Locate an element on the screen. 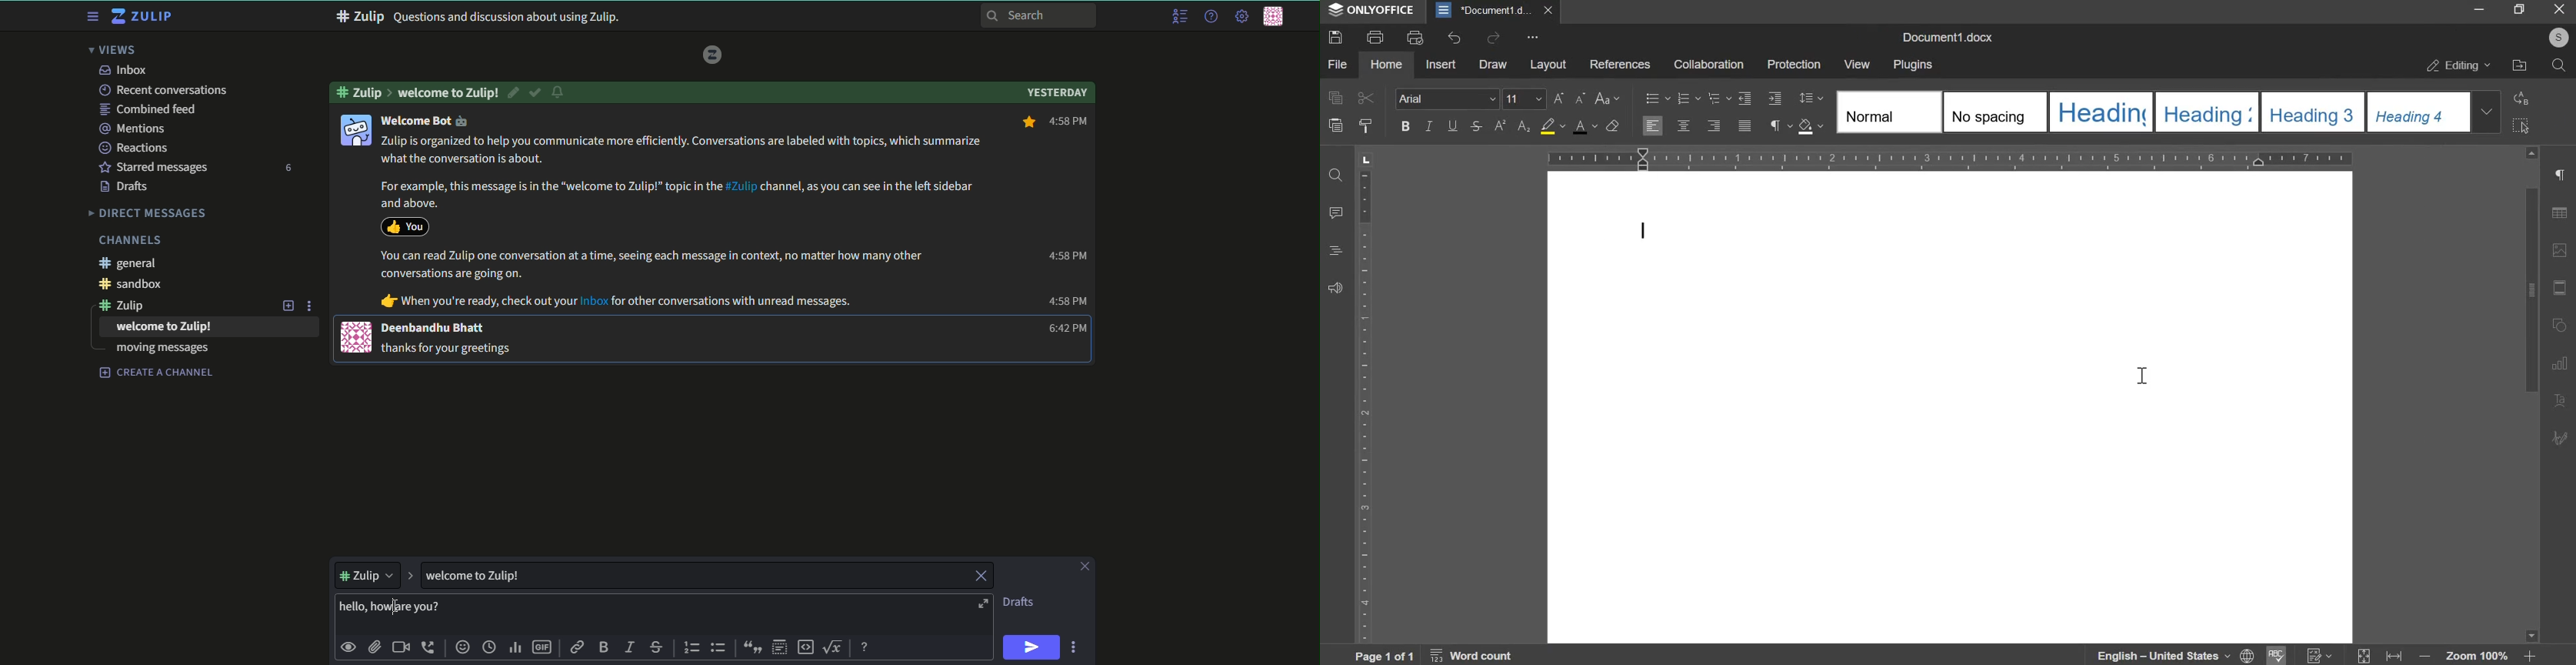 This screenshot has height=672, width=2576. superscript is located at coordinates (1525, 125).